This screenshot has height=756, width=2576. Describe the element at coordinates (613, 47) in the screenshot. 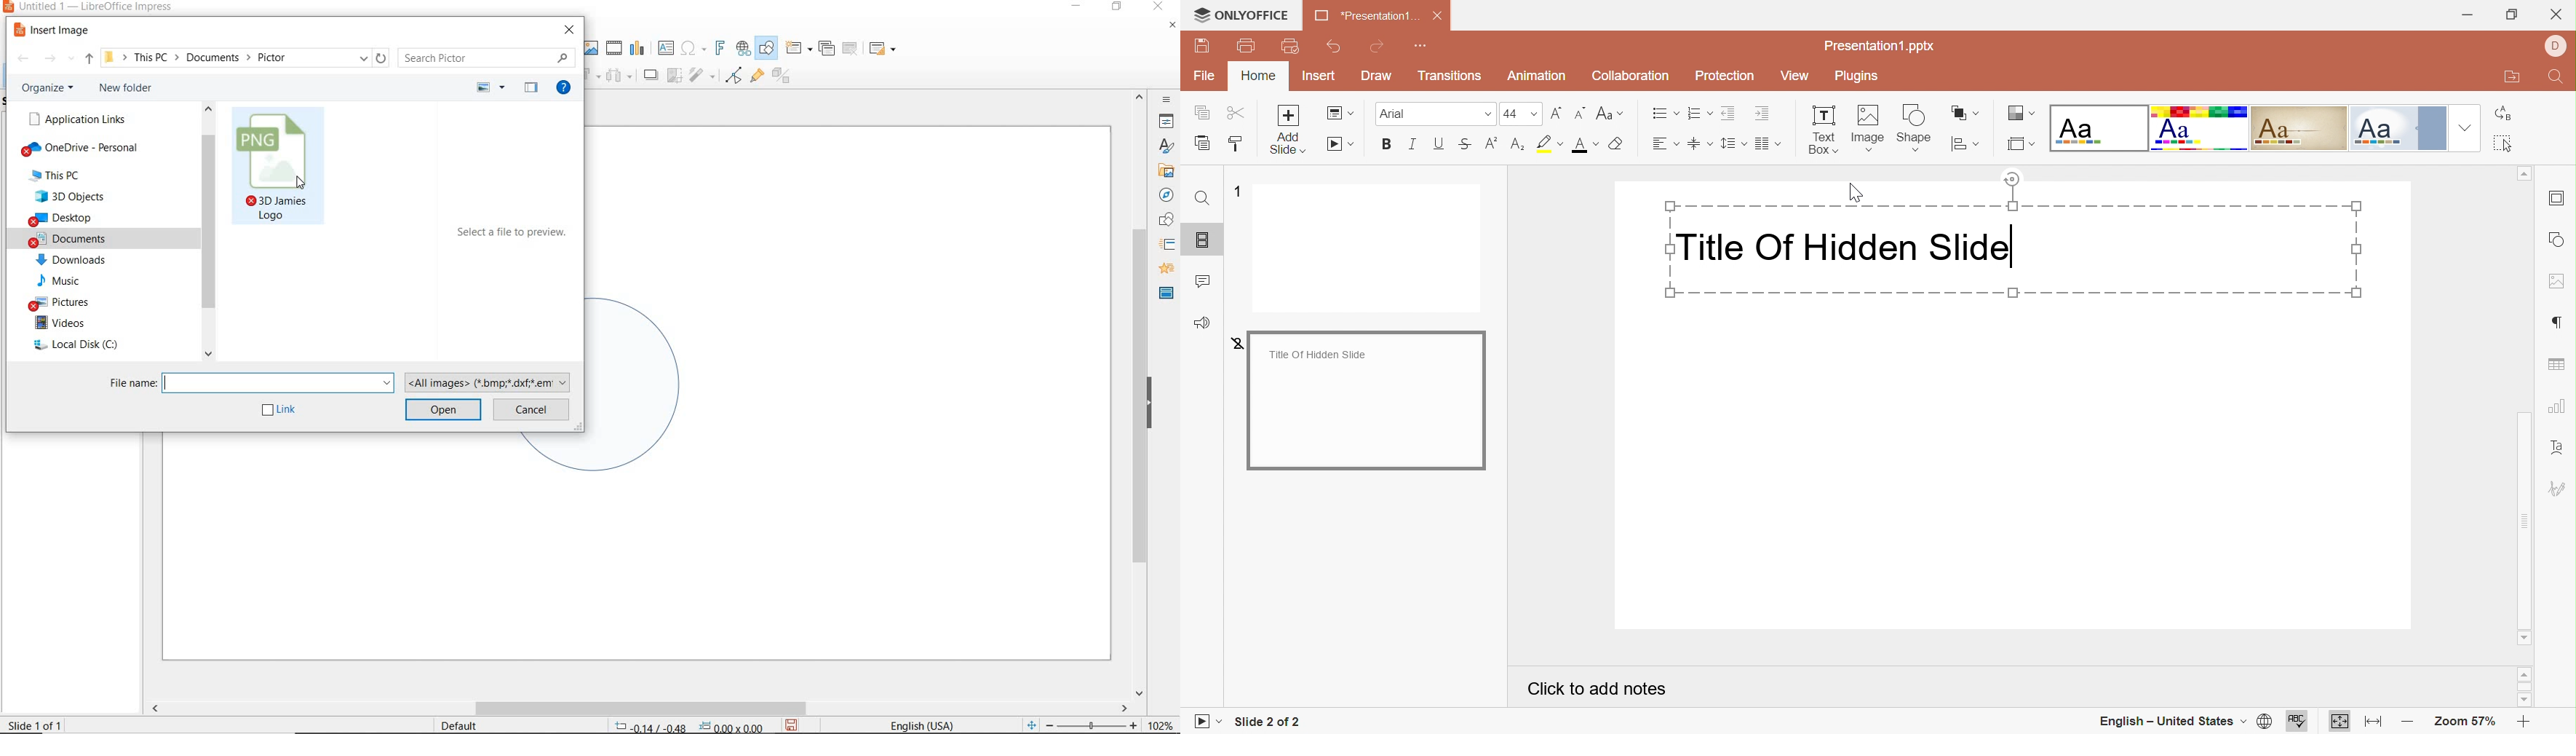

I see `insert video` at that location.